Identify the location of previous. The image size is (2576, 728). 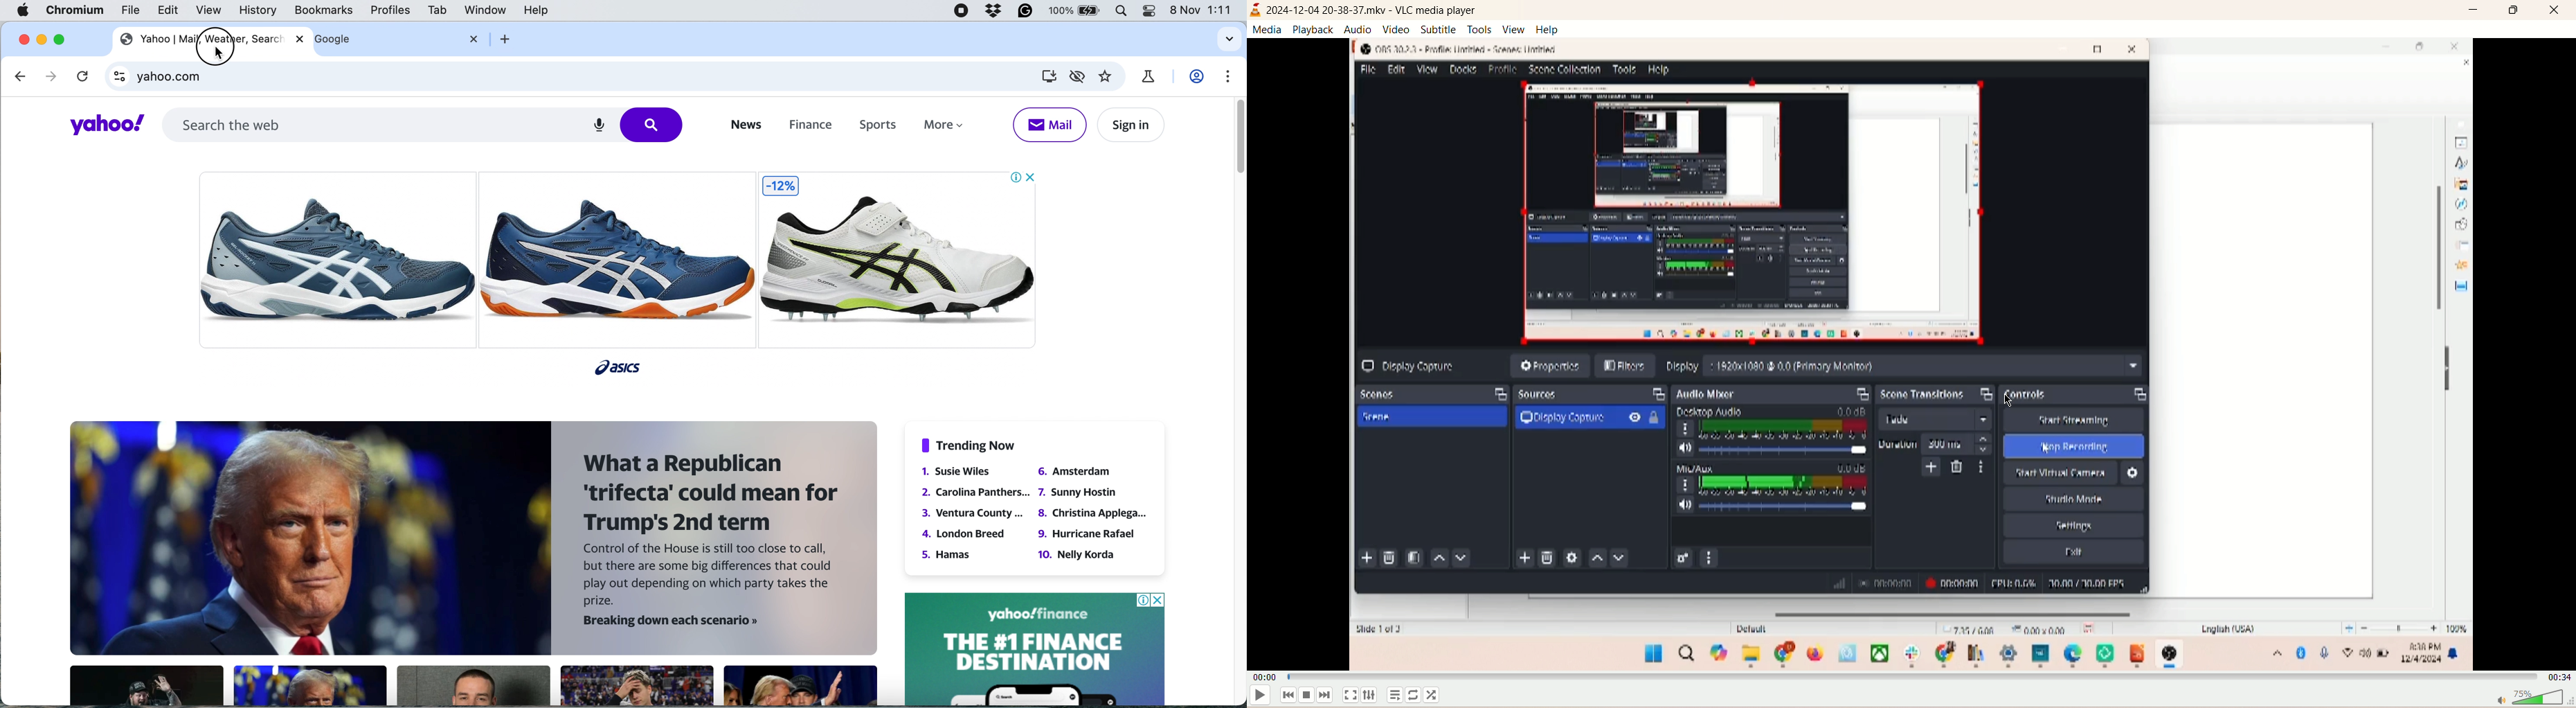
(1287, 698).